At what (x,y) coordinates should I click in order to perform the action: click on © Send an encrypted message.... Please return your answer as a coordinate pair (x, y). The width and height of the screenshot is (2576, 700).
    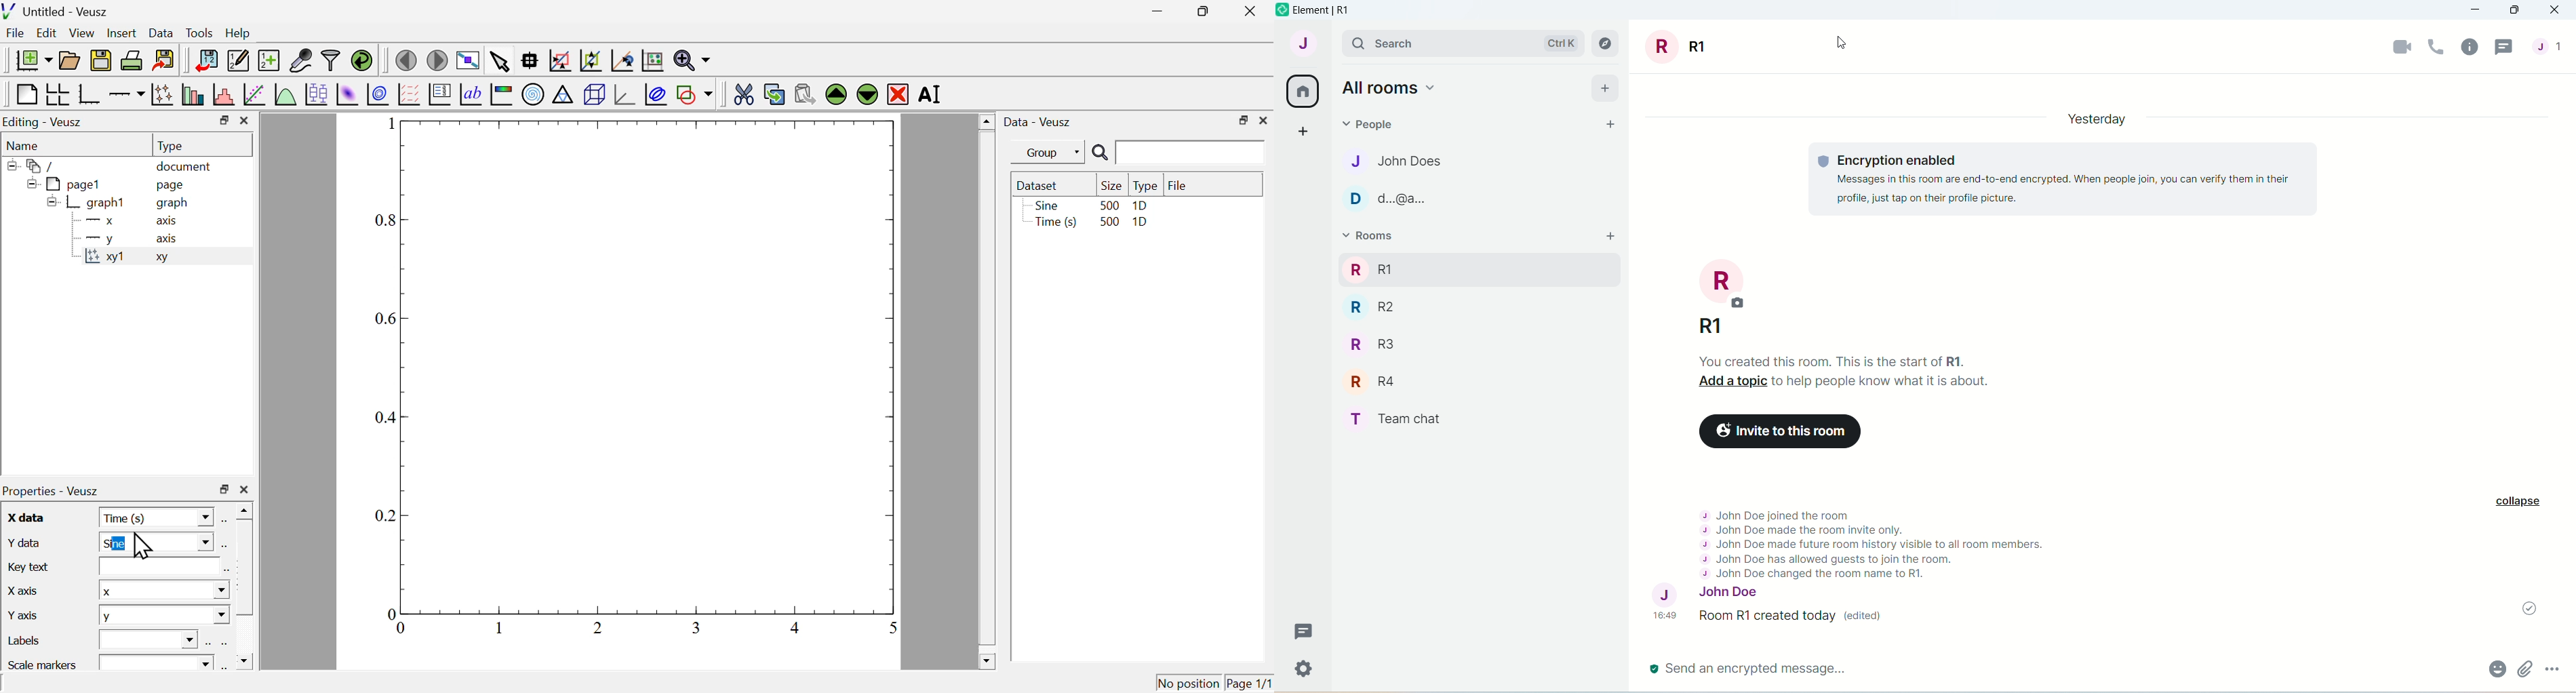
    Looking at the image, I should click on (2038, 669).